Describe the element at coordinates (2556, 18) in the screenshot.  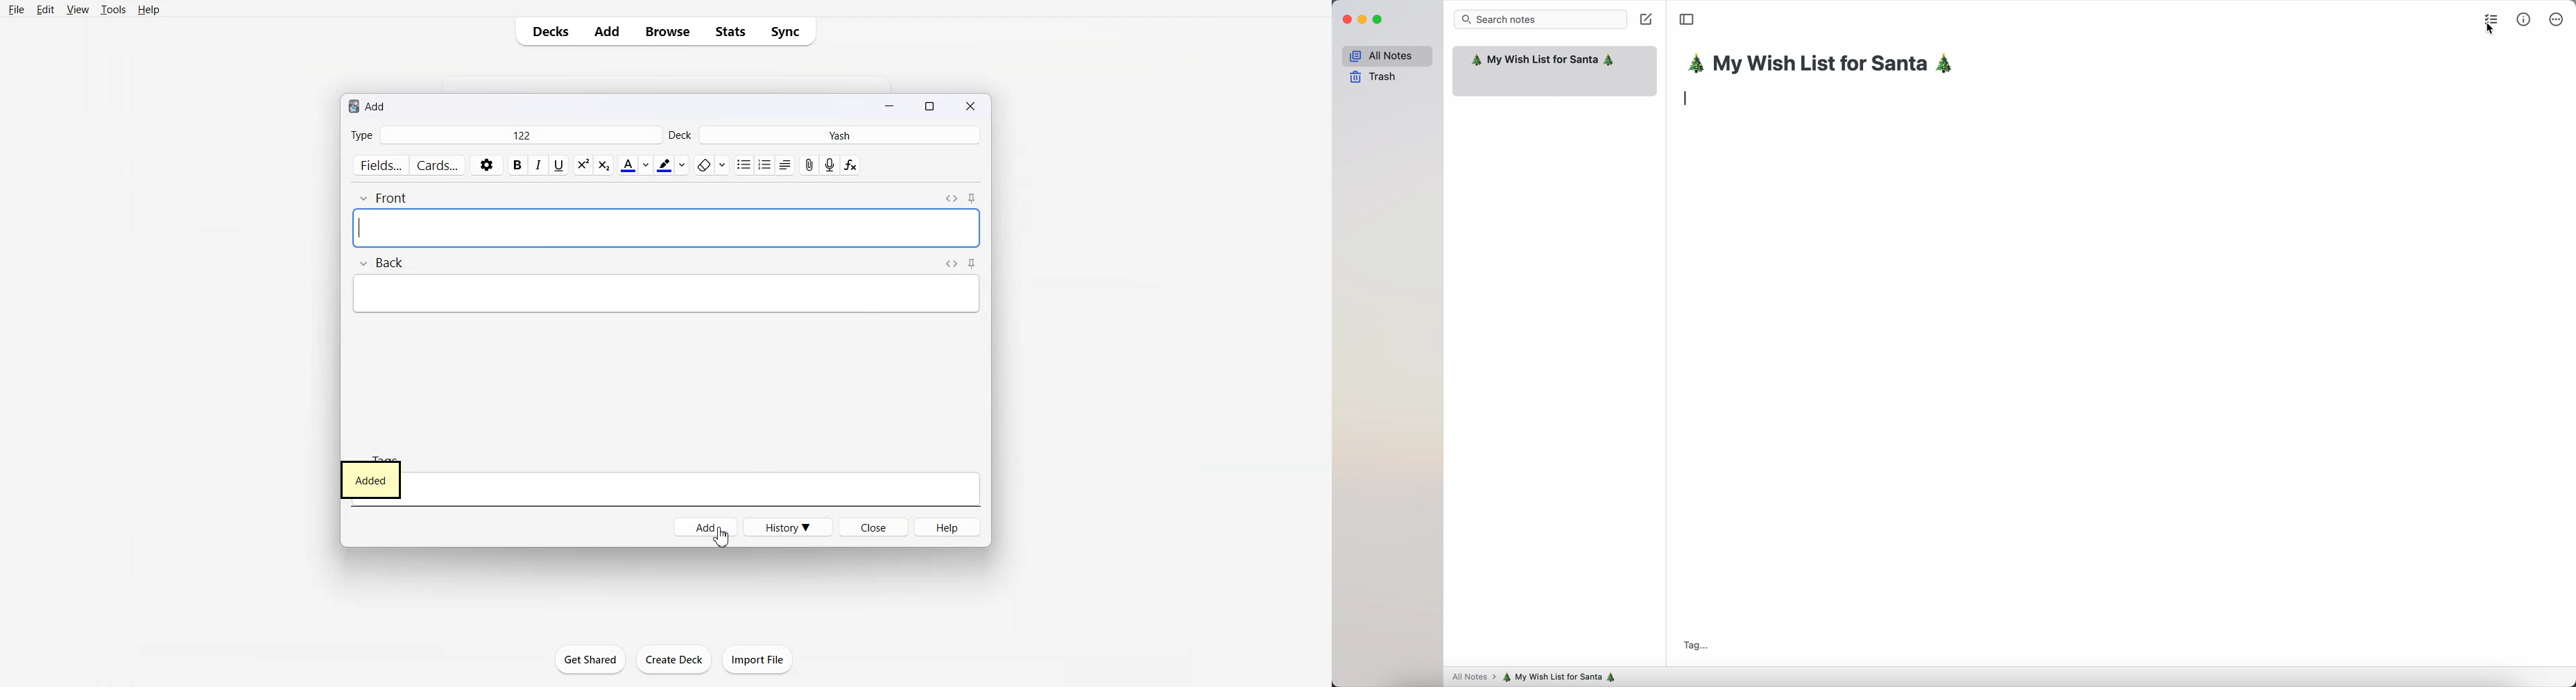
I see `more options` at that location.